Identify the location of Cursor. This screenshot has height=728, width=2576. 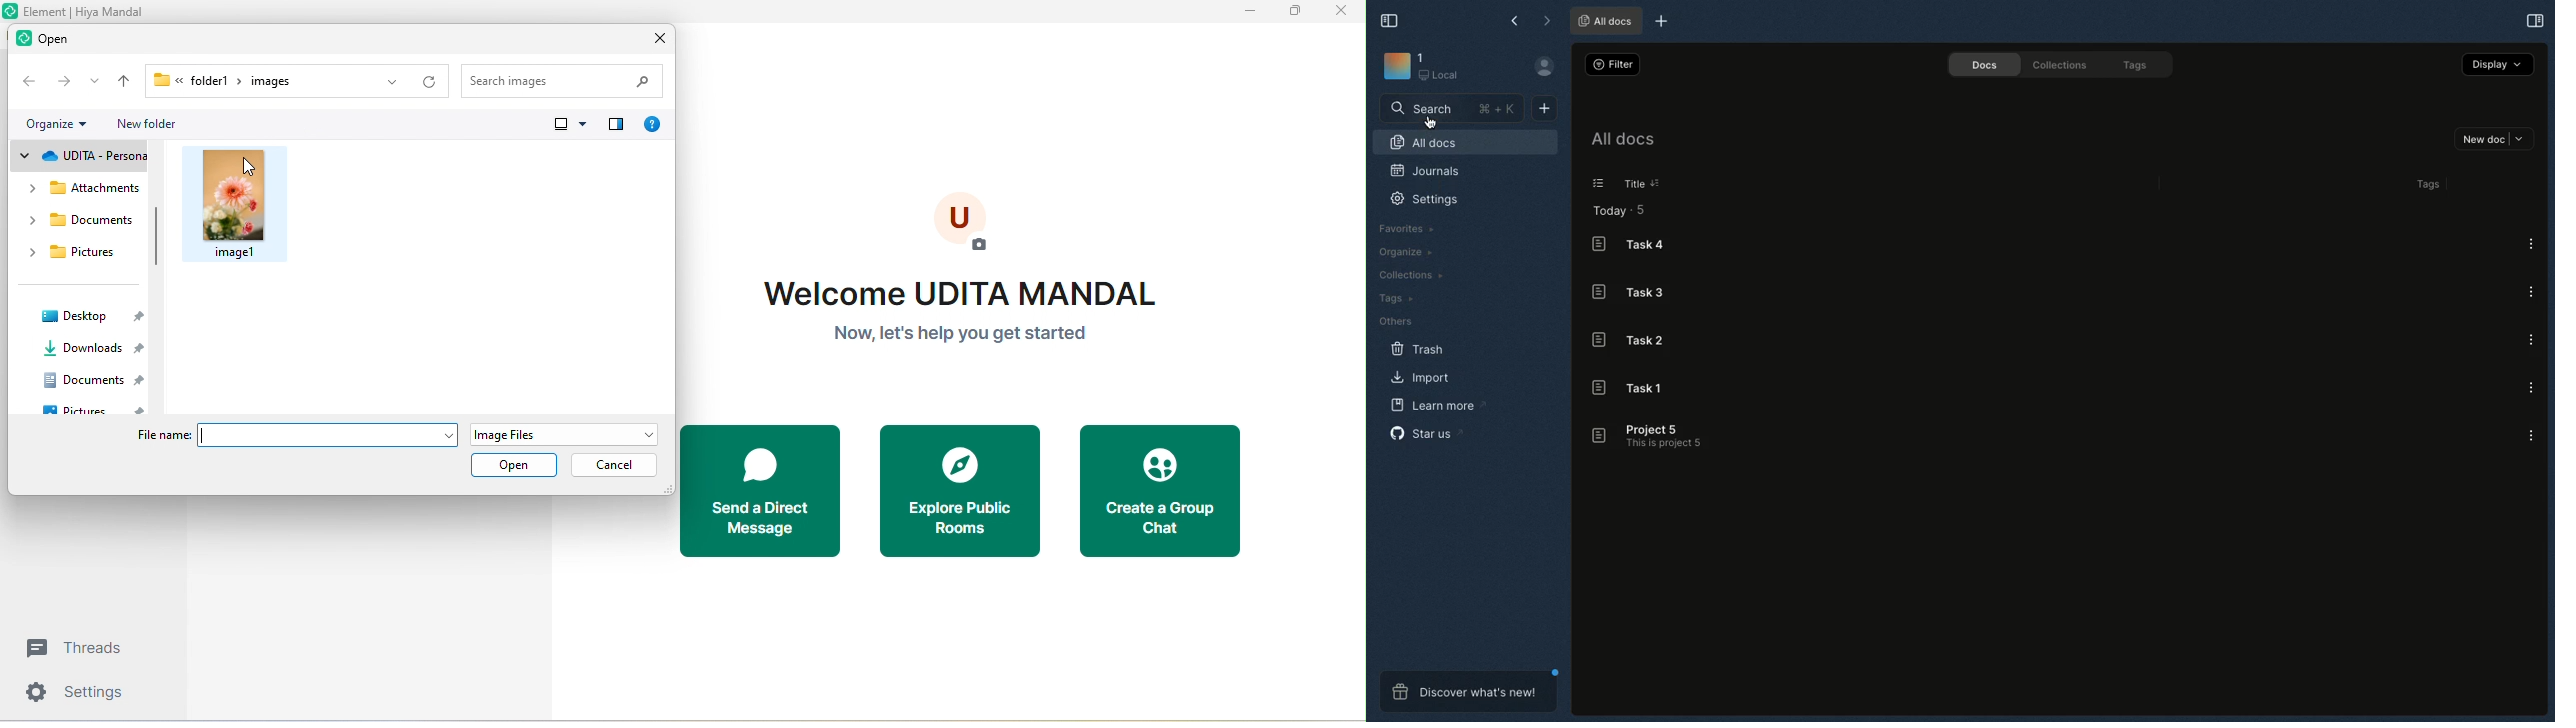
(1432, 124).